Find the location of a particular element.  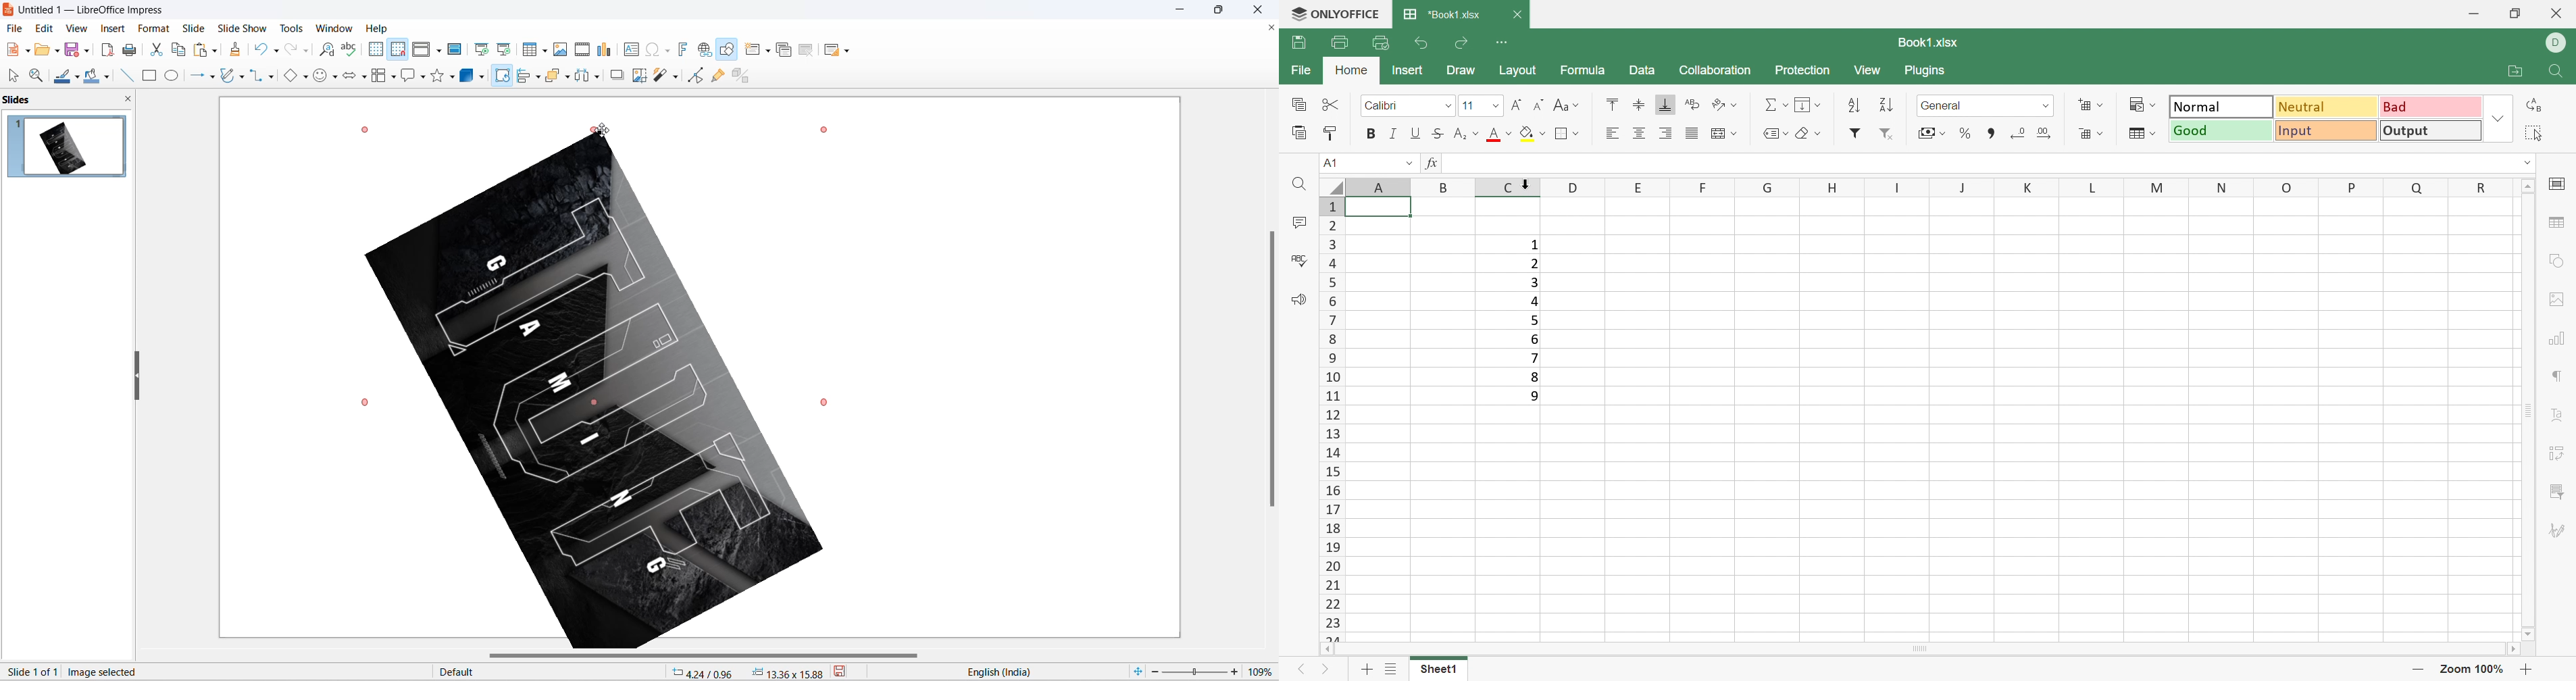

Signature settings is located at coordinates (2558, 531).